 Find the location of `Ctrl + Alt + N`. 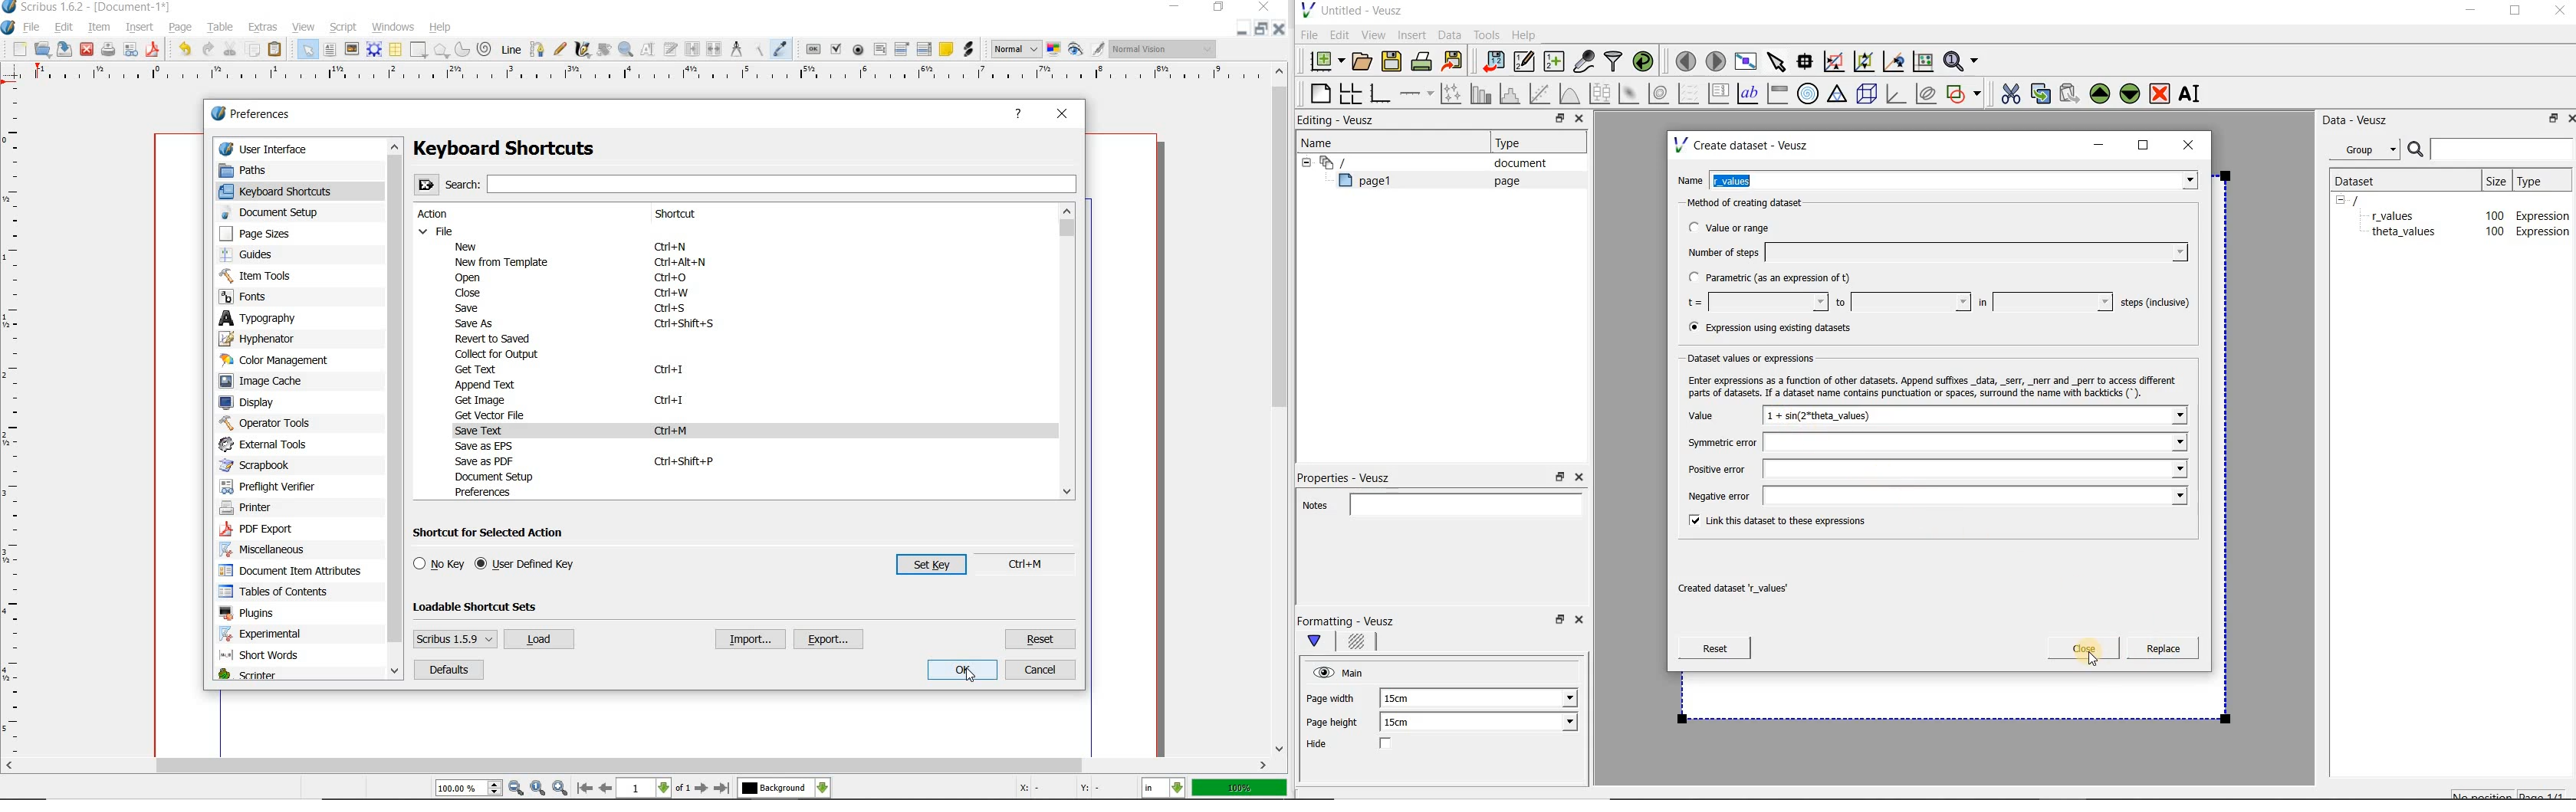

Ctrl + Alt + N is located at coordinates (680, 264).